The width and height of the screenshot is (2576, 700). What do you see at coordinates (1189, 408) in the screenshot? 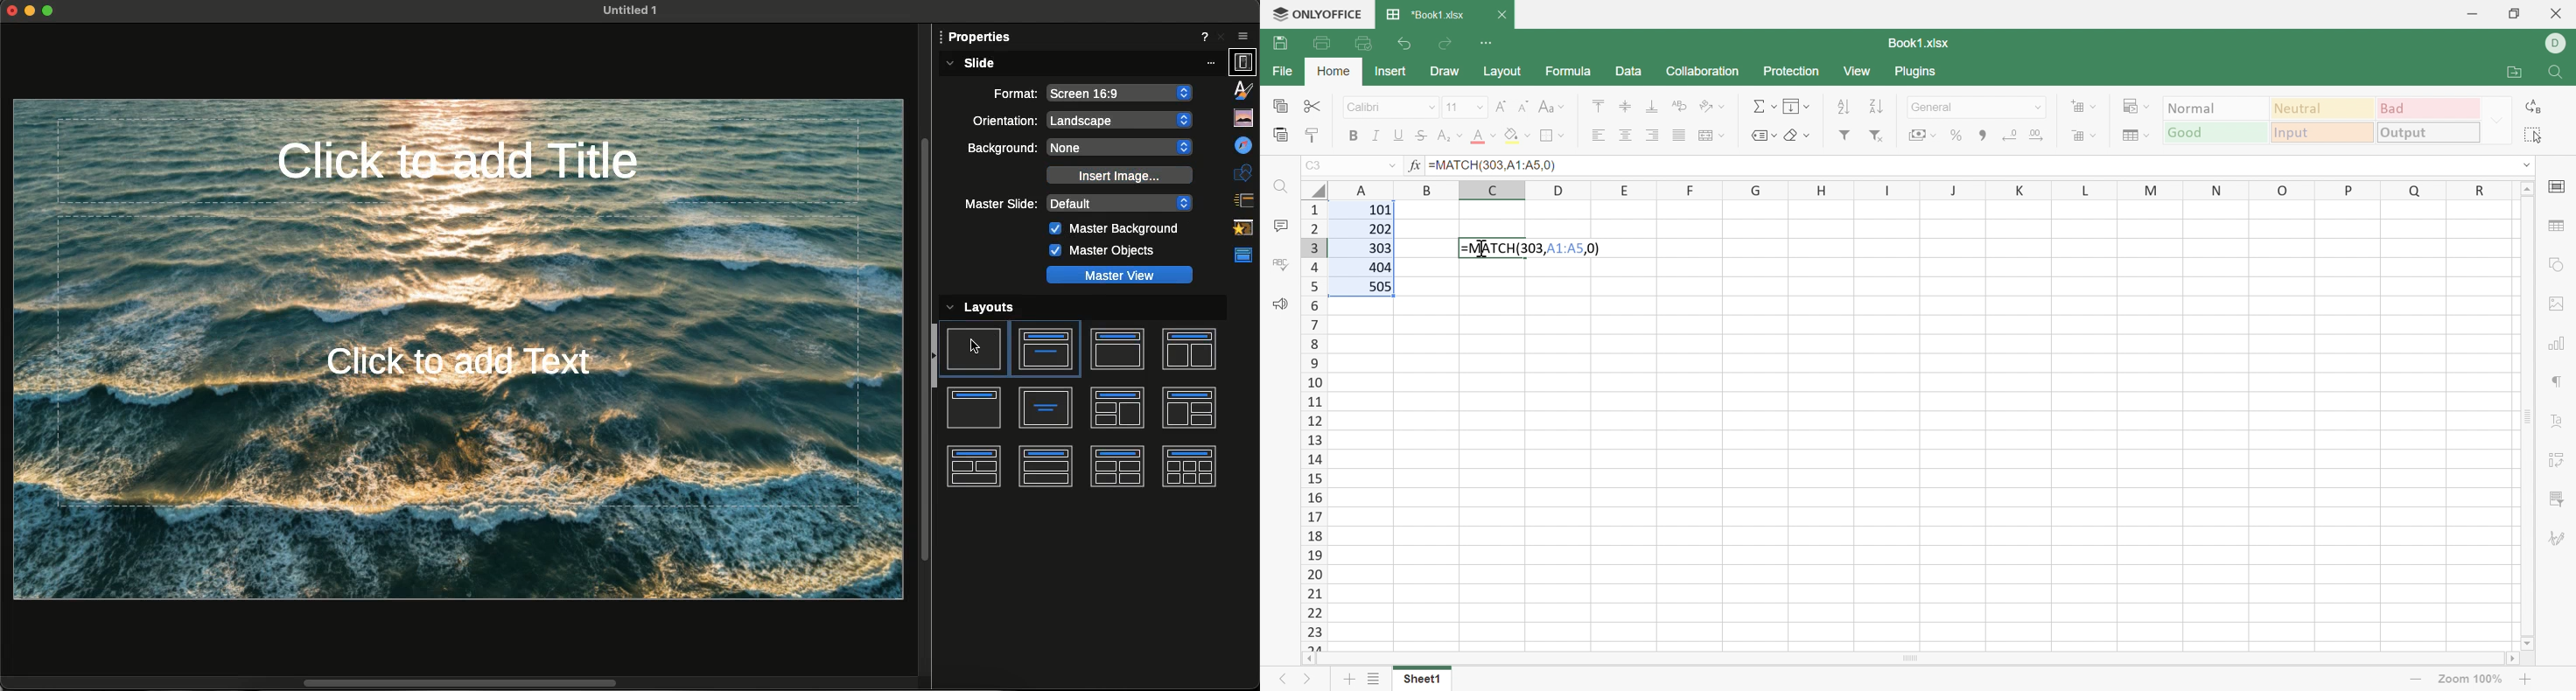
I see `Title and three boxes` at bounding box center [1189, 408].